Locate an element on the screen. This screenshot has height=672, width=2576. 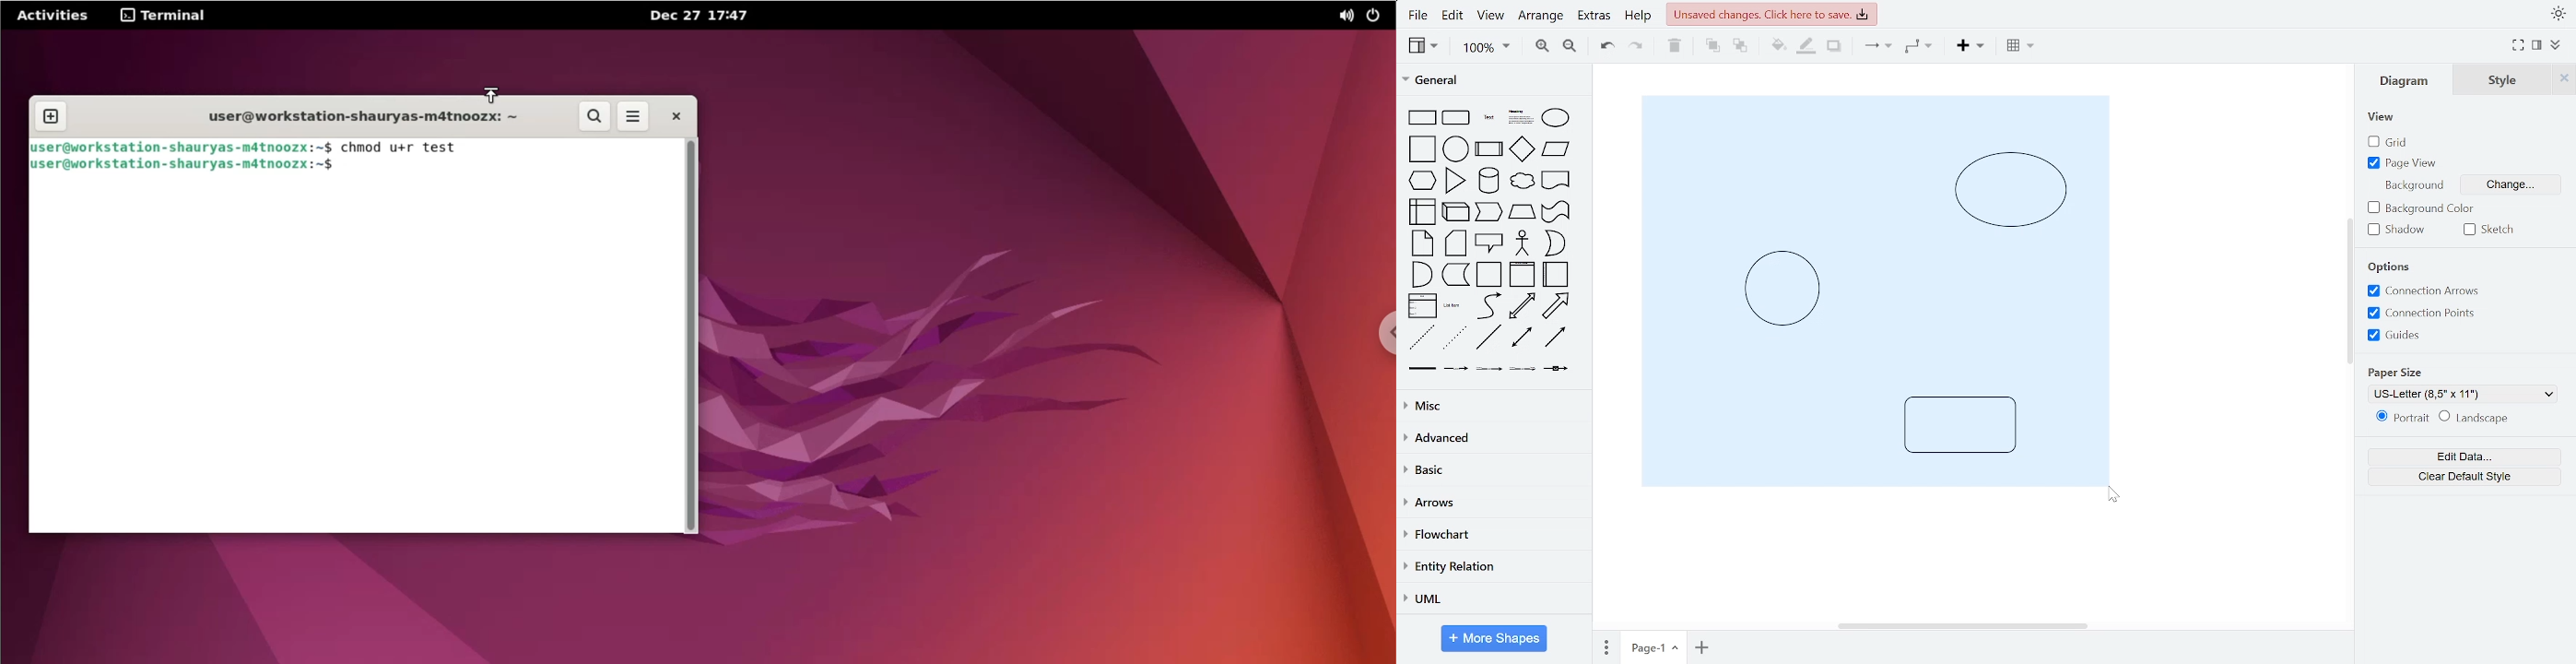
connection arrows is located at coordinates (2423, 290).